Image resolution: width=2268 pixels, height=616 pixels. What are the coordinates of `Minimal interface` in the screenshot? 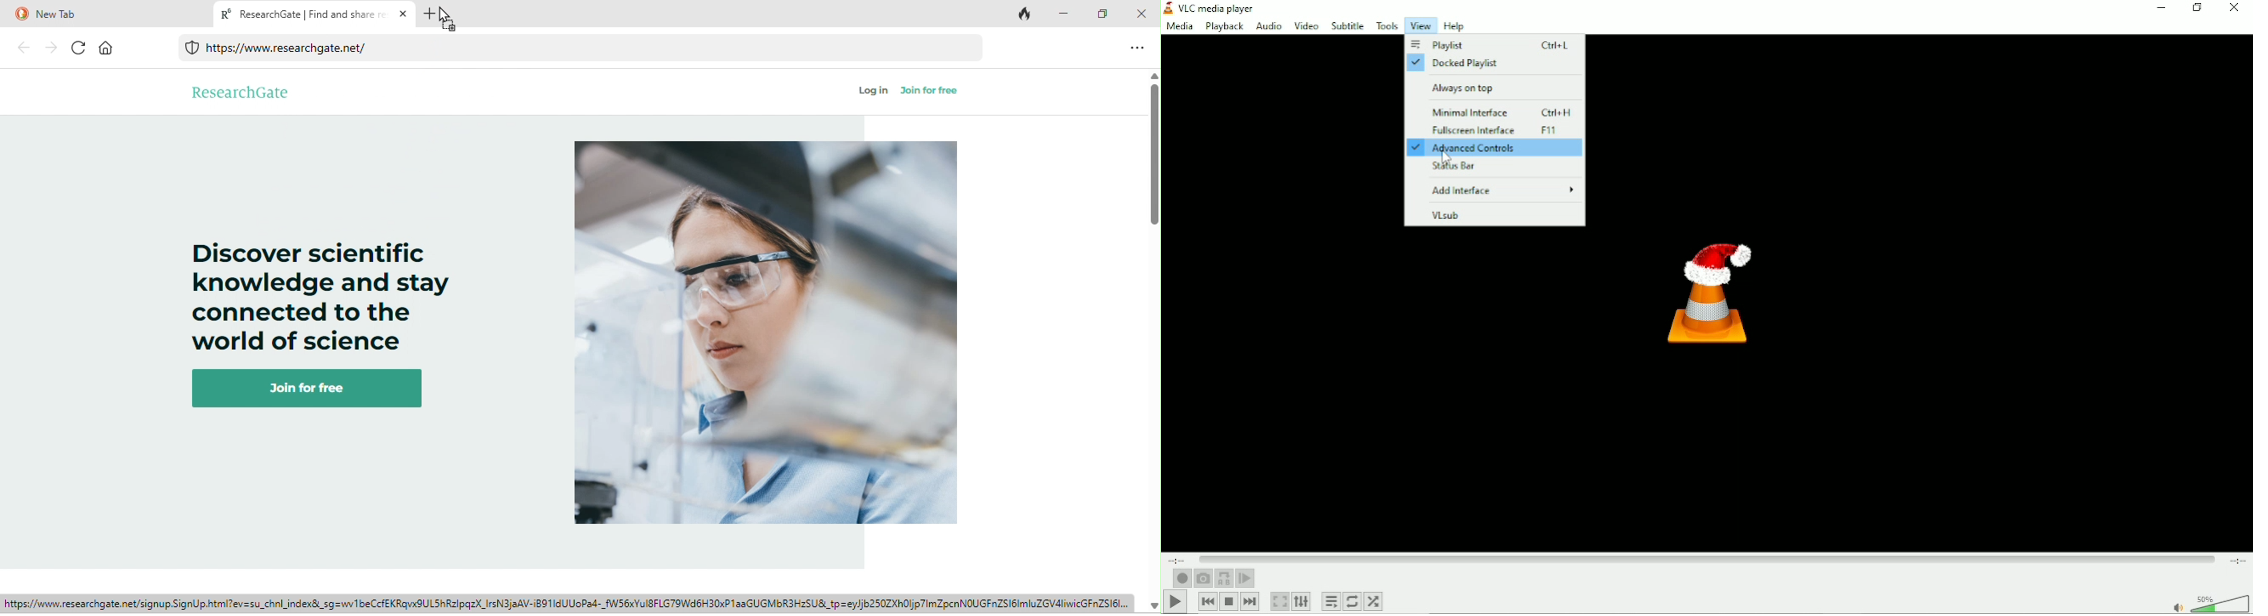 It's located at (1500, 114).